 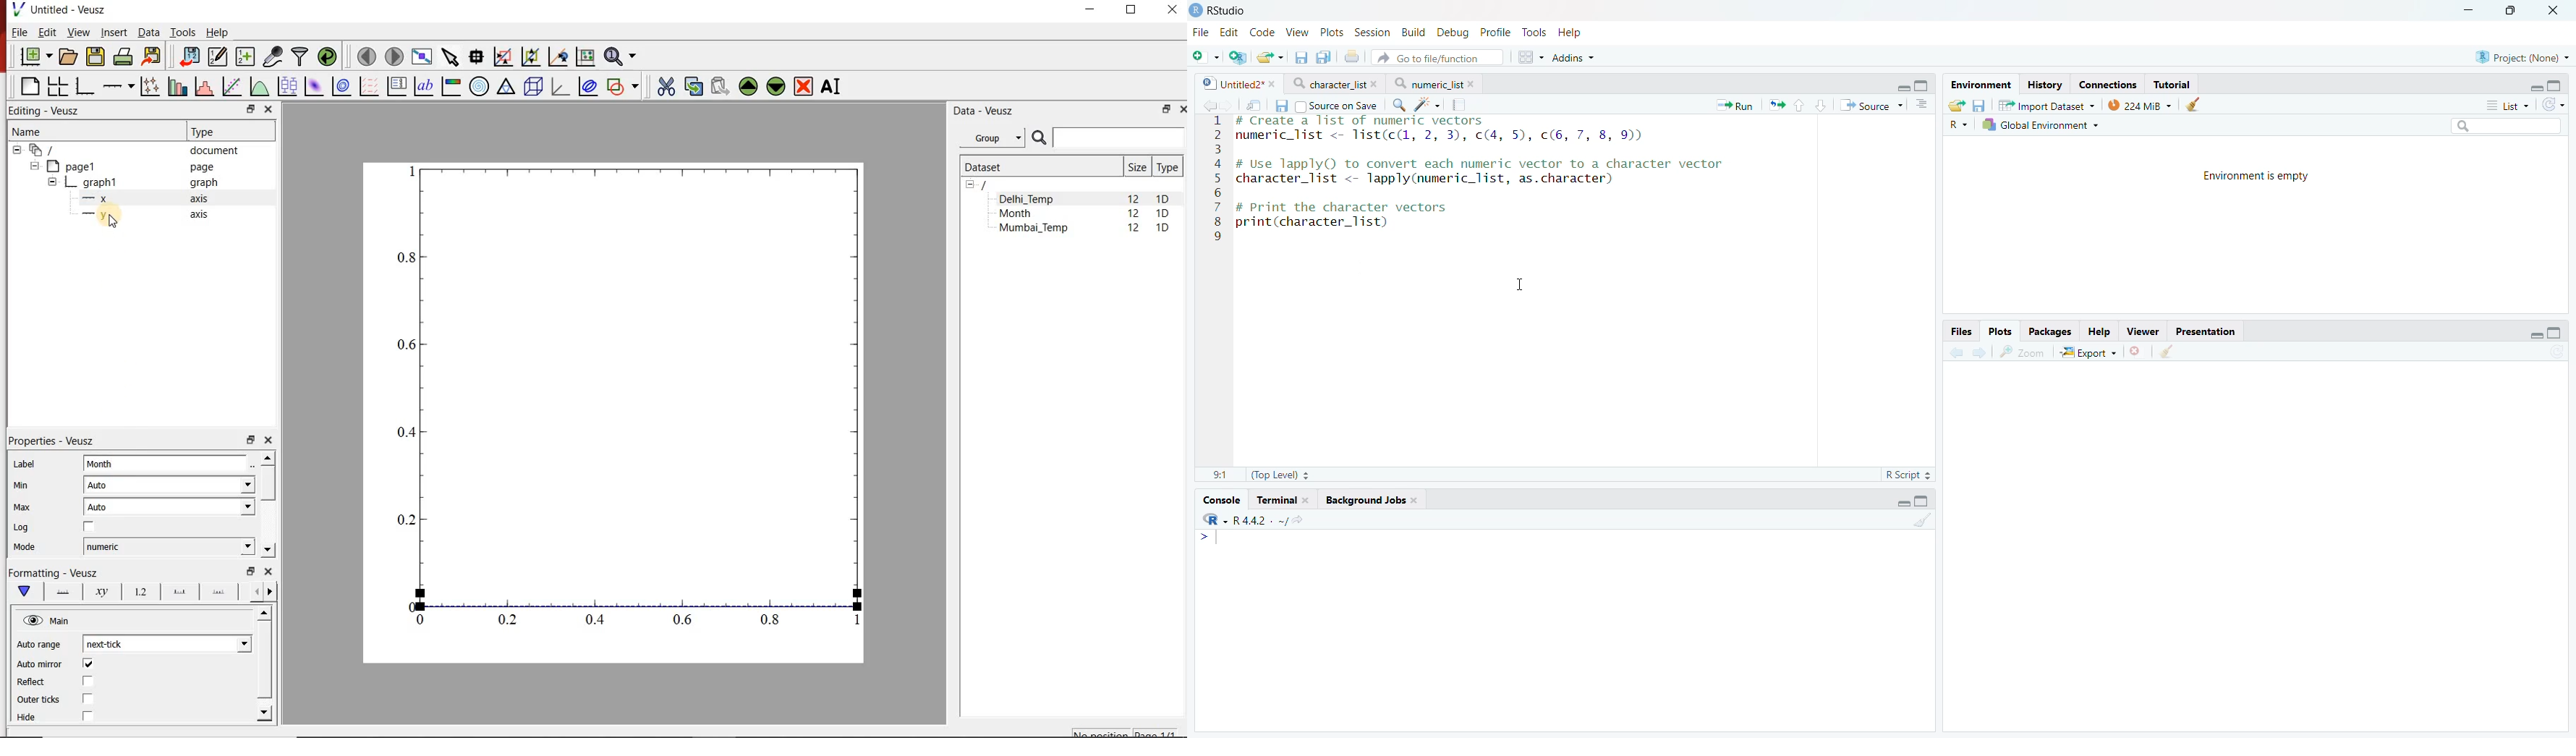 What do you see at coordinates (2140, 106) in the screenshot?
I see `224M` at bounding box center [2140, 106].